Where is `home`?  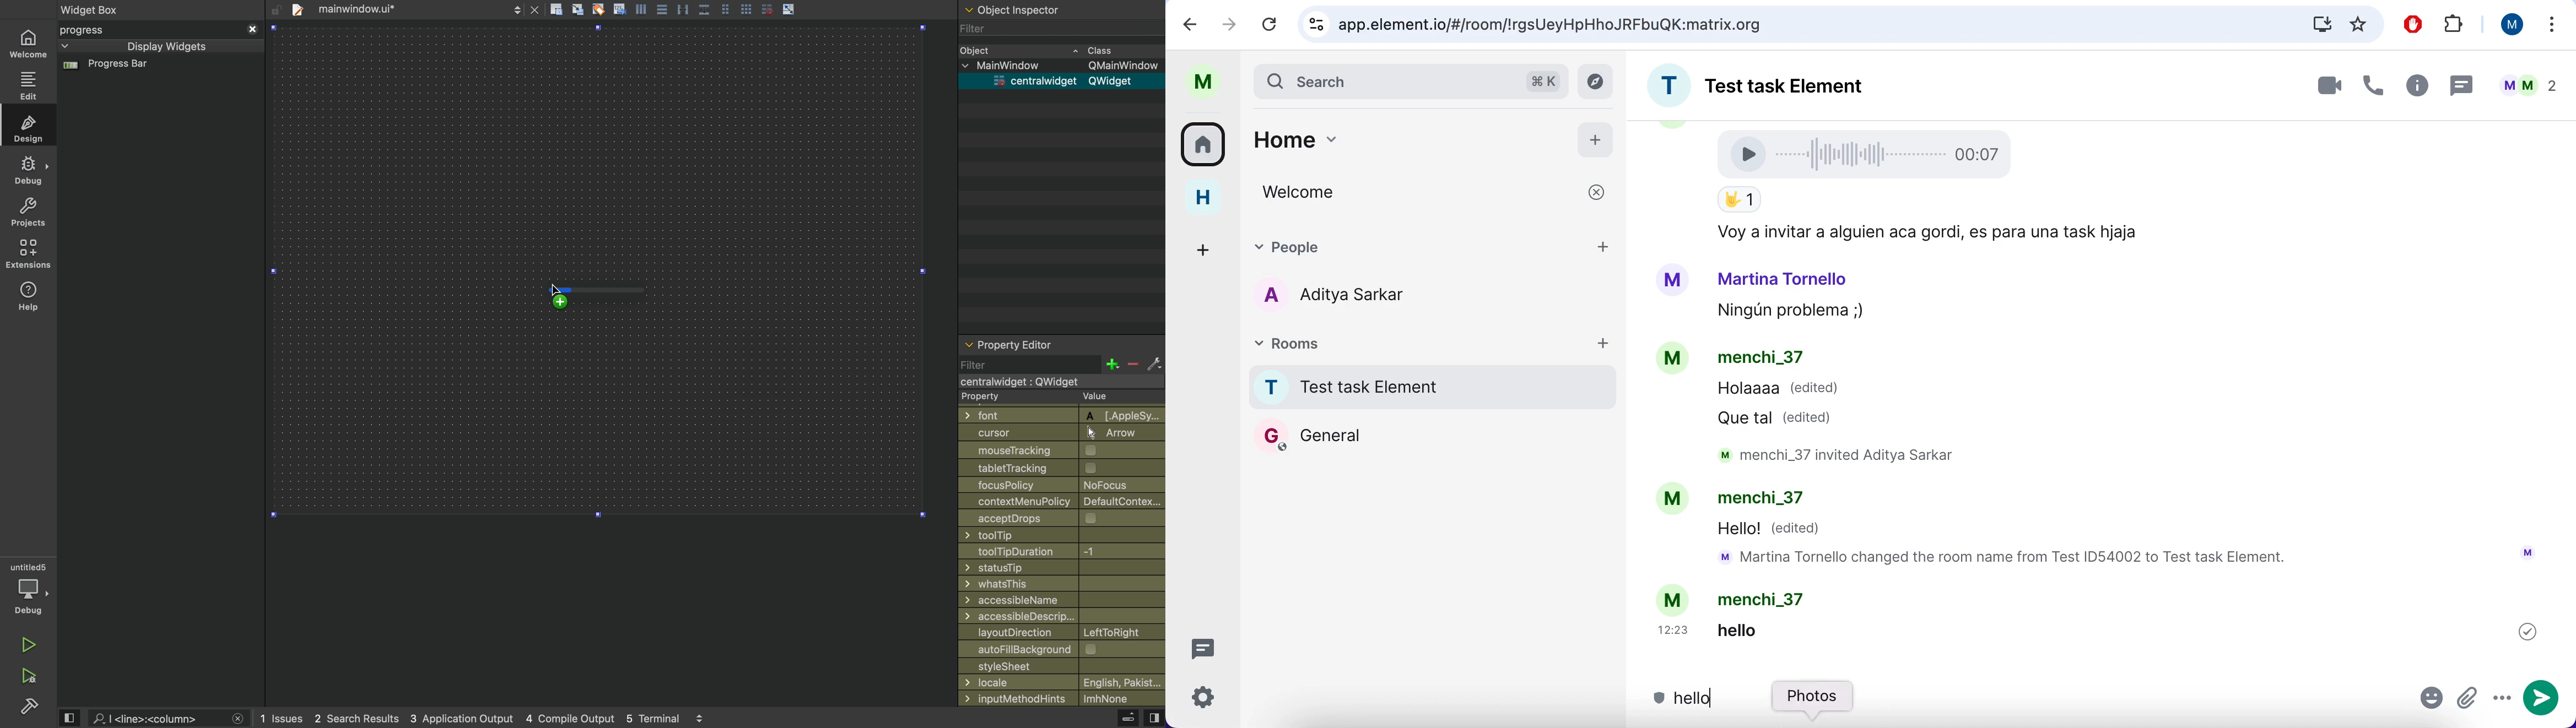 home is located at coordinates (1211, 198).